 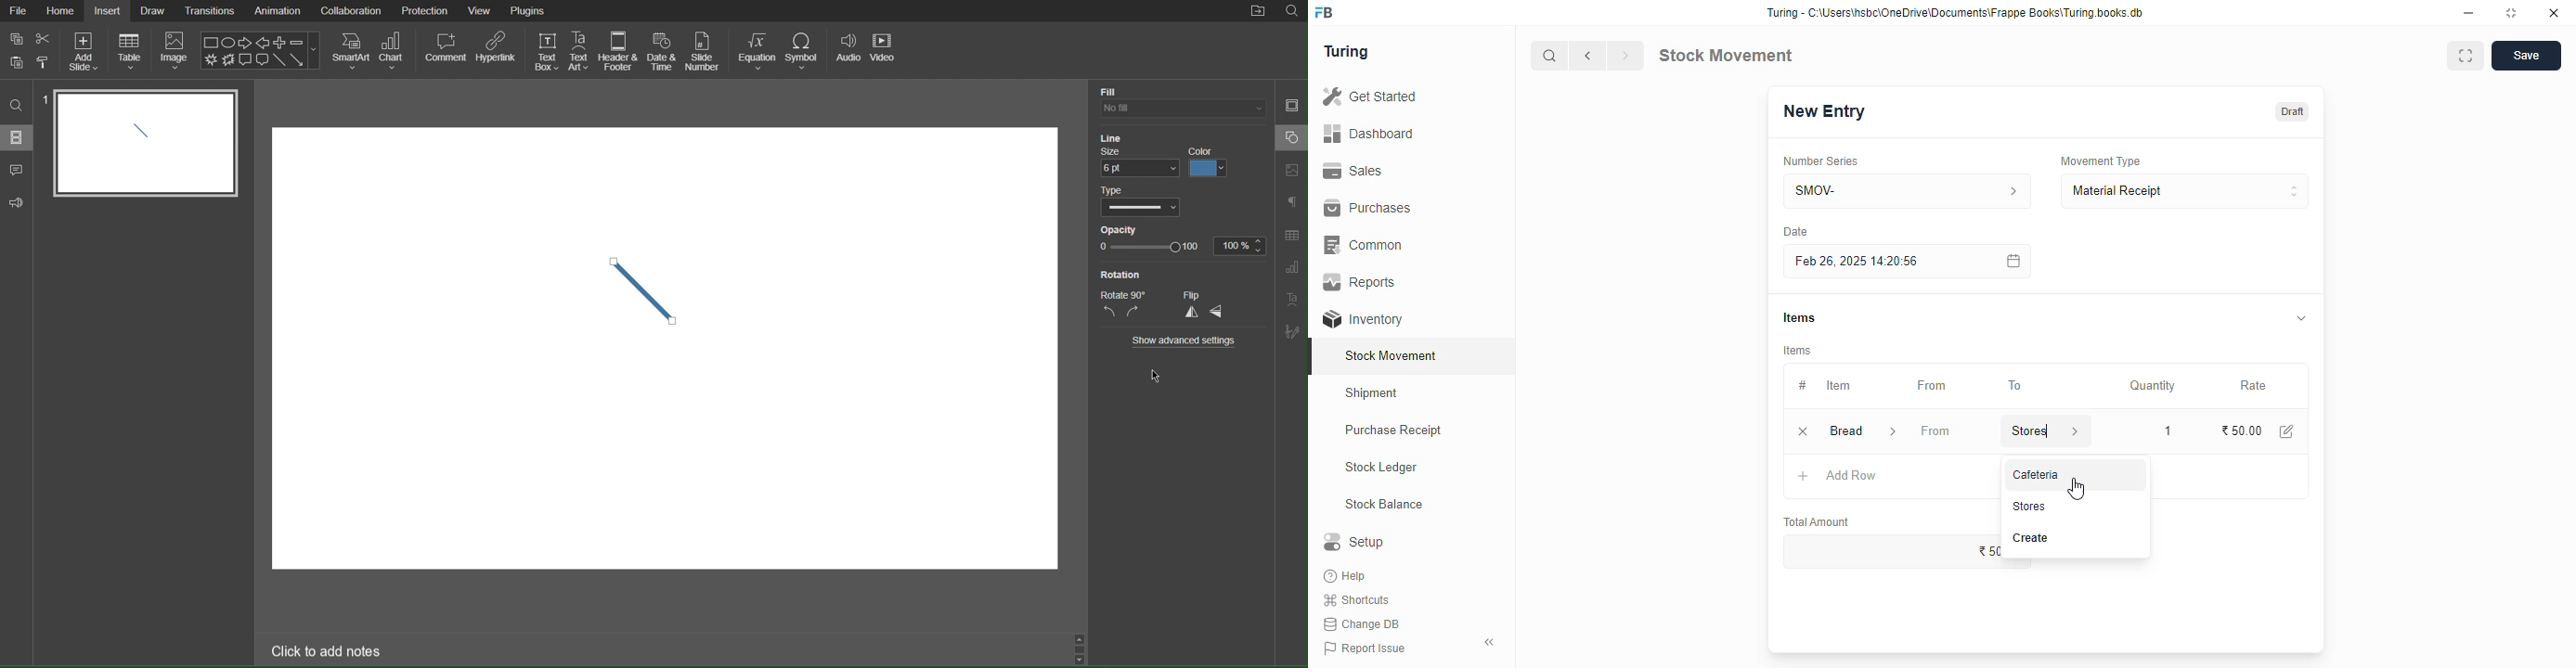 I want to click on 1, so click(x=2164, y=430).